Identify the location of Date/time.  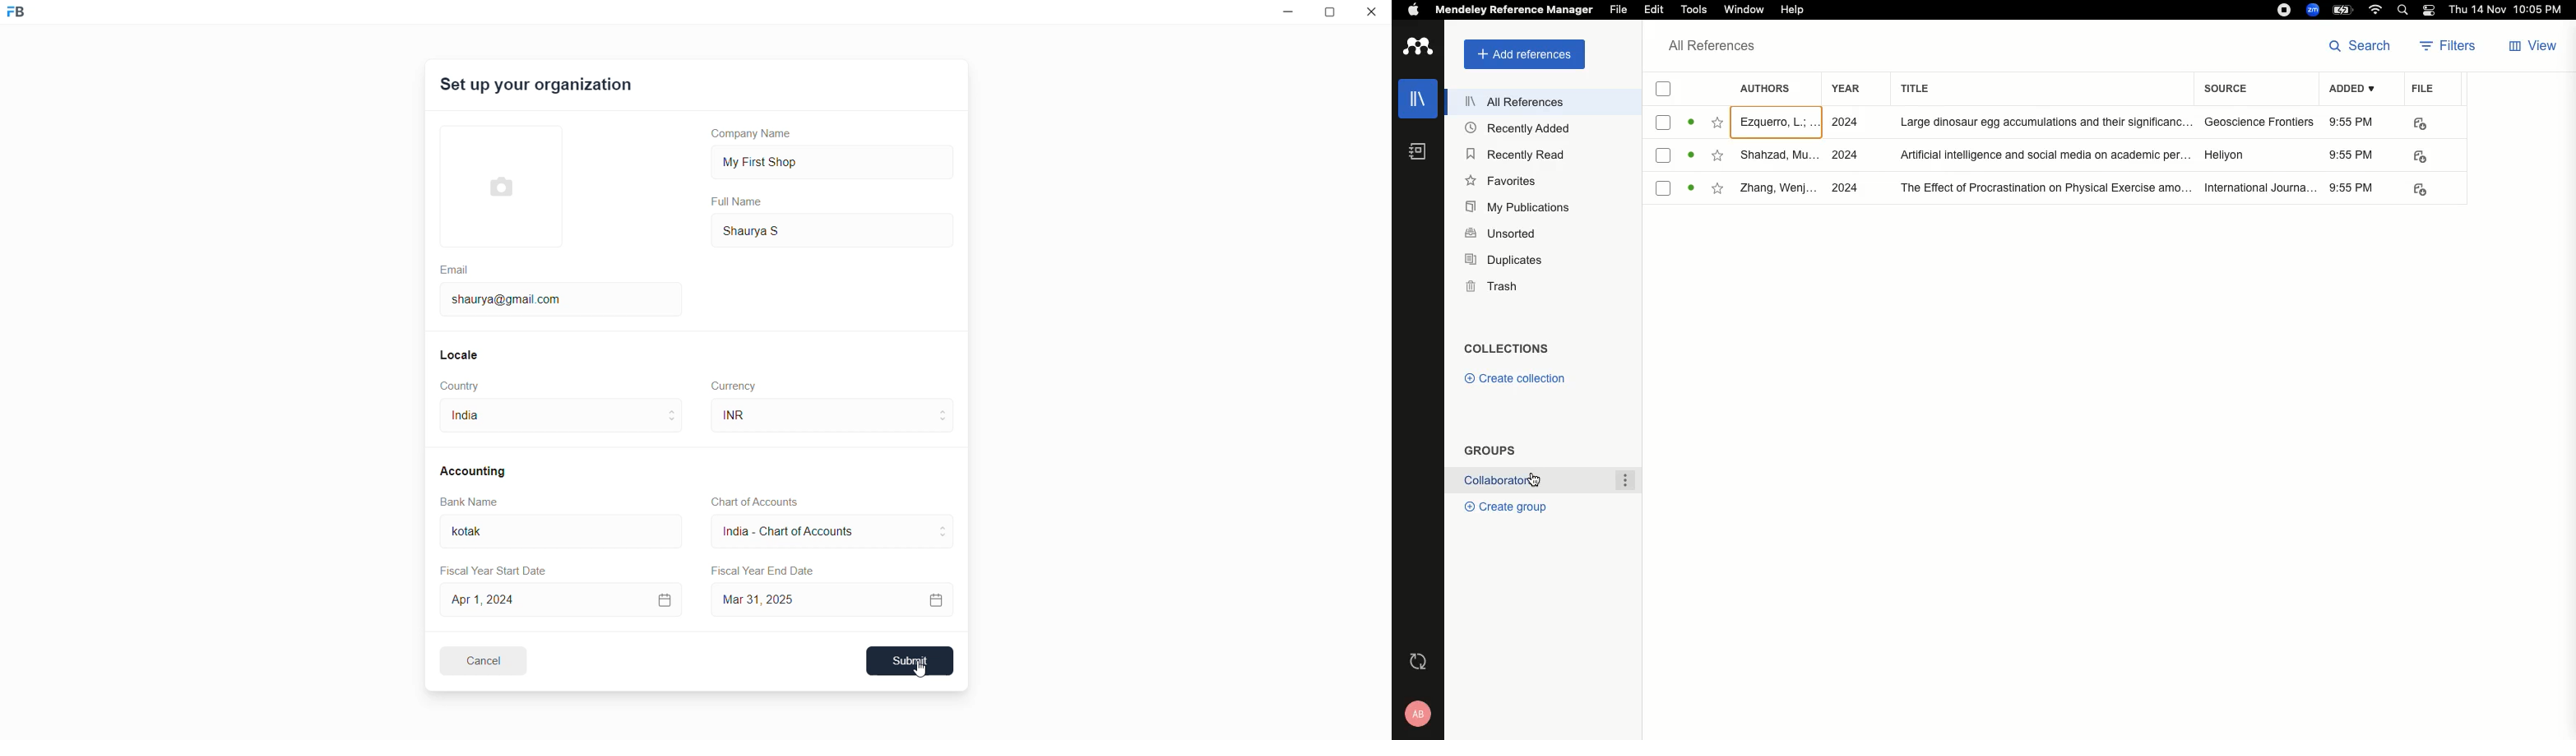
(2509, 10).